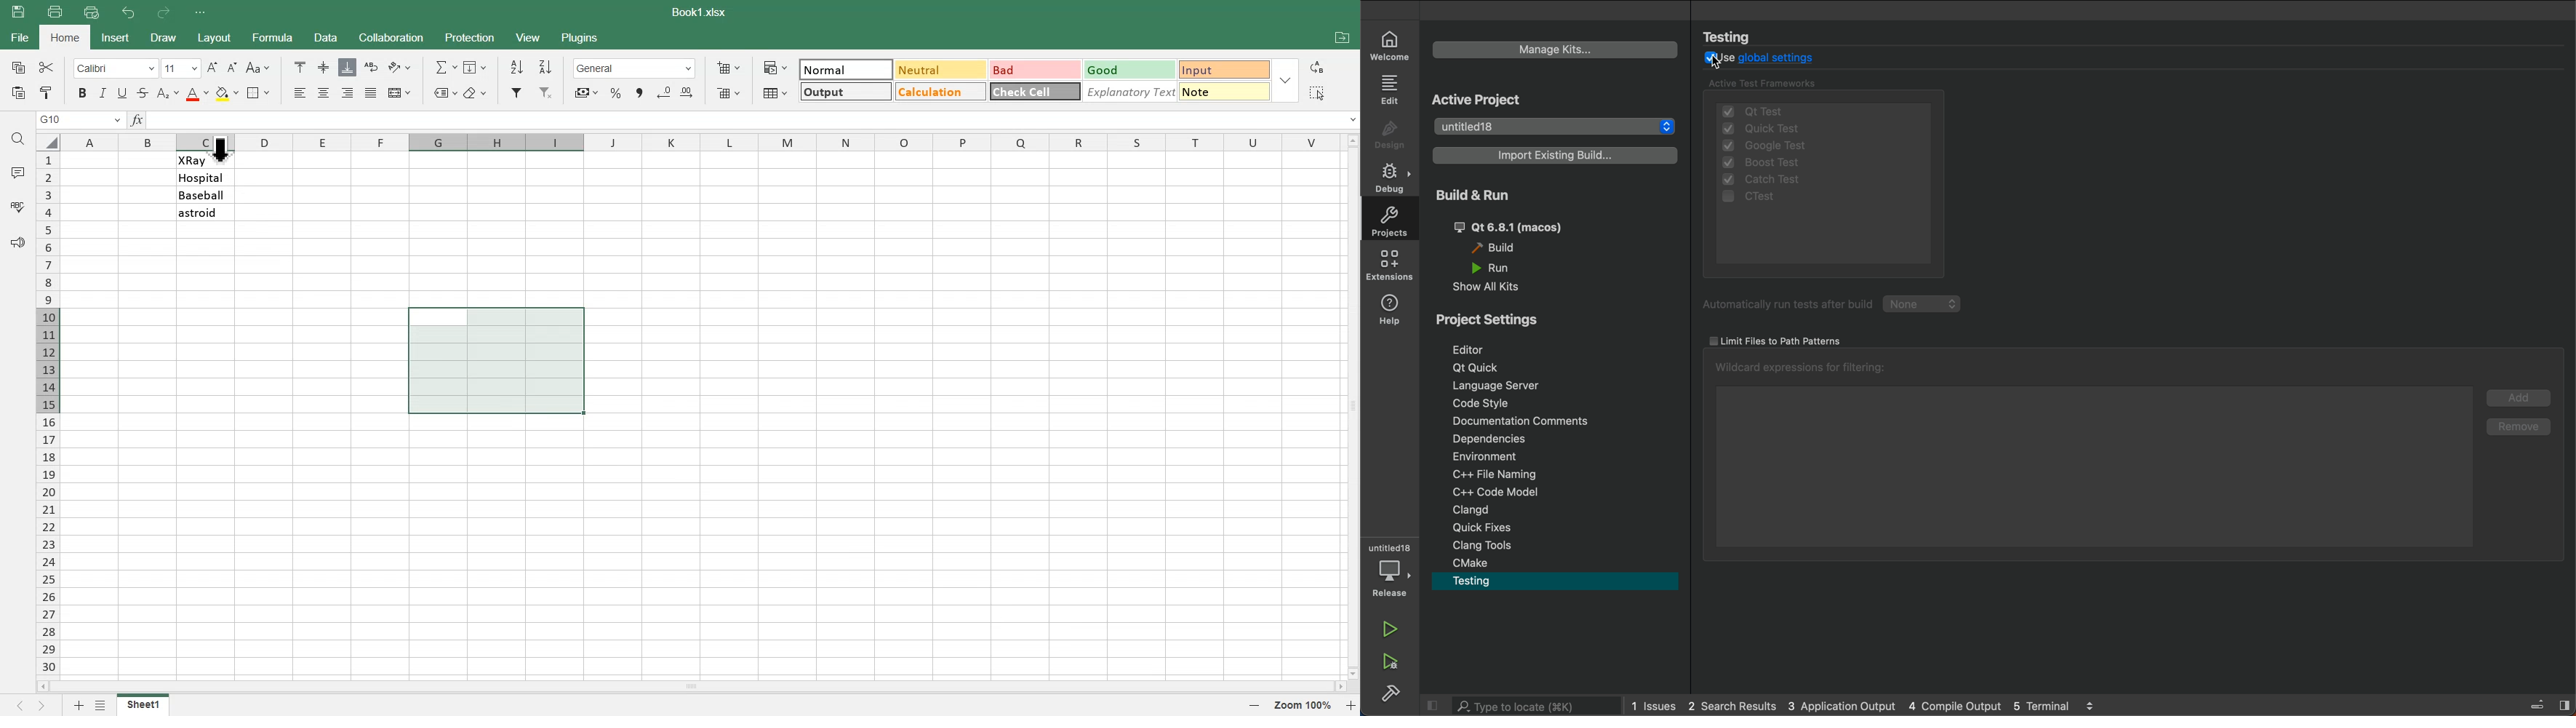 This screenshot has width=2576, height=728. Describe the element at coordinates (271, 36) in the screenshot. I see `Formula` at that location.